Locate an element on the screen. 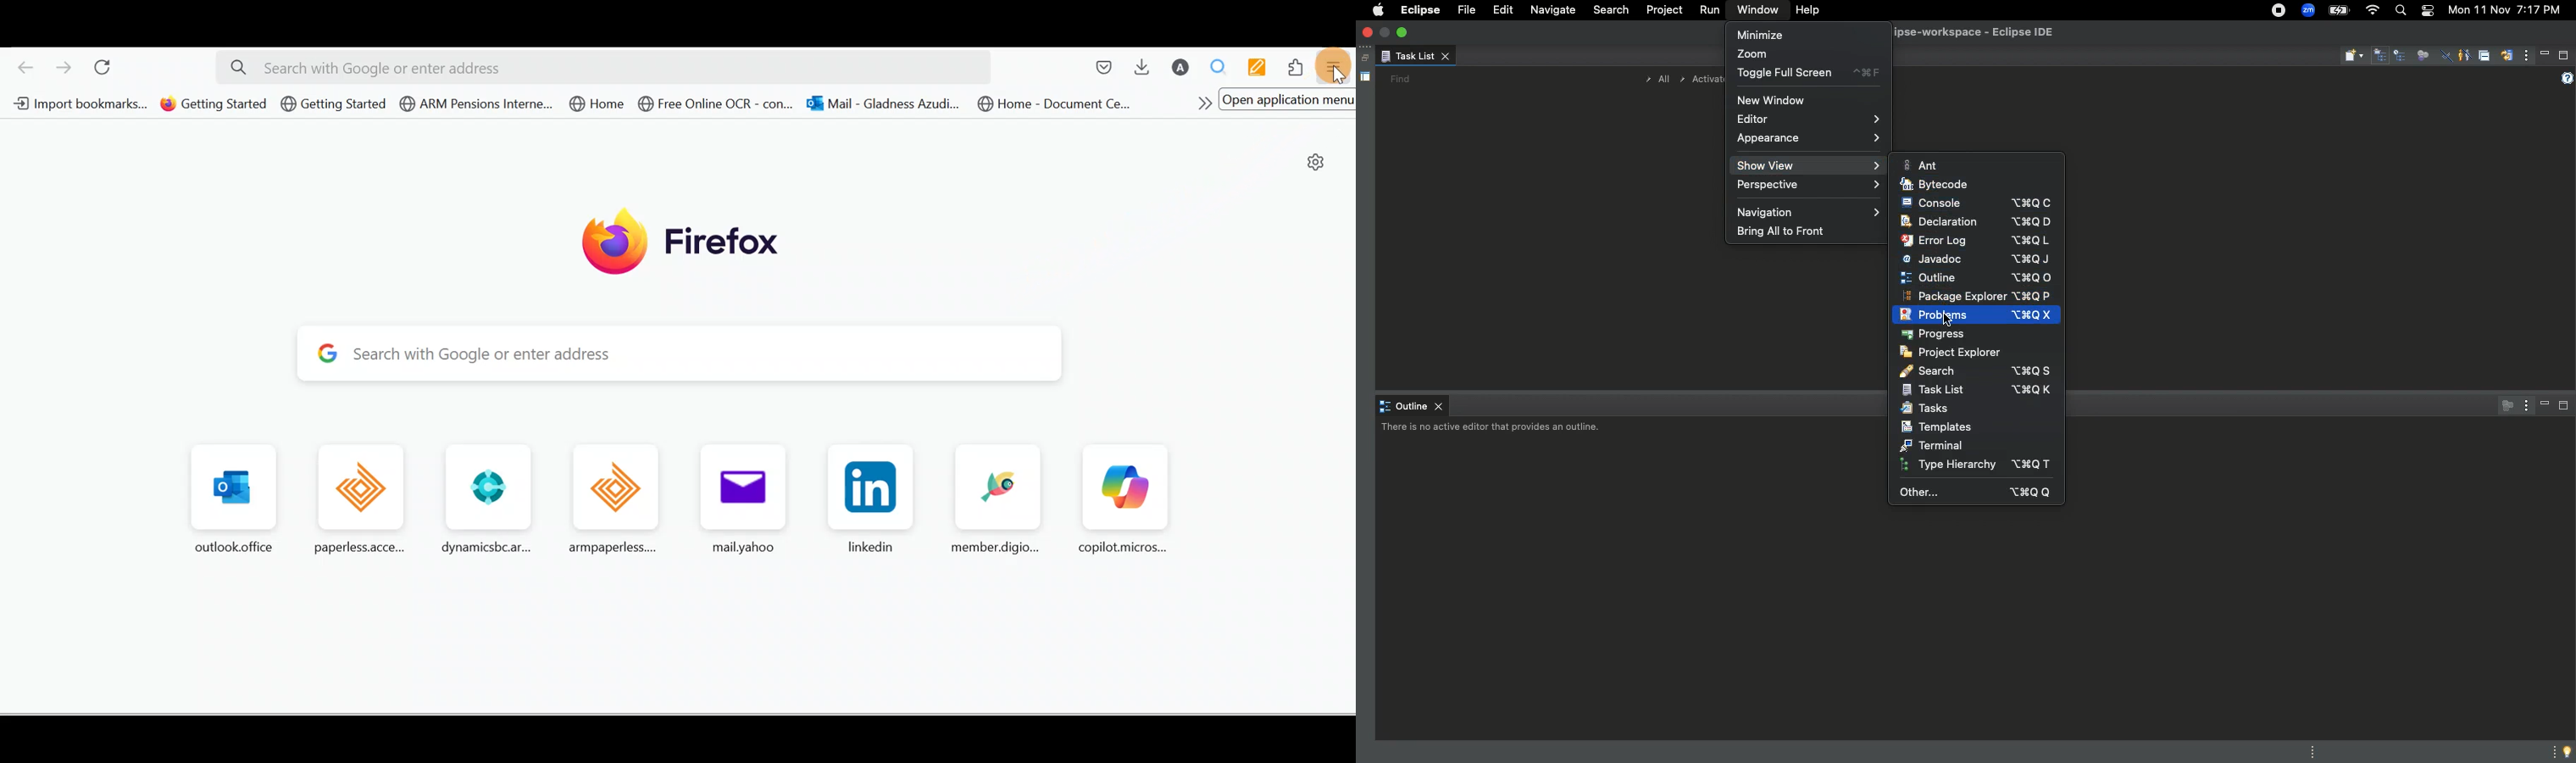 The height and width of the screenshot is (784, 2576). Bytecode is located at coordinates (1940, 186).